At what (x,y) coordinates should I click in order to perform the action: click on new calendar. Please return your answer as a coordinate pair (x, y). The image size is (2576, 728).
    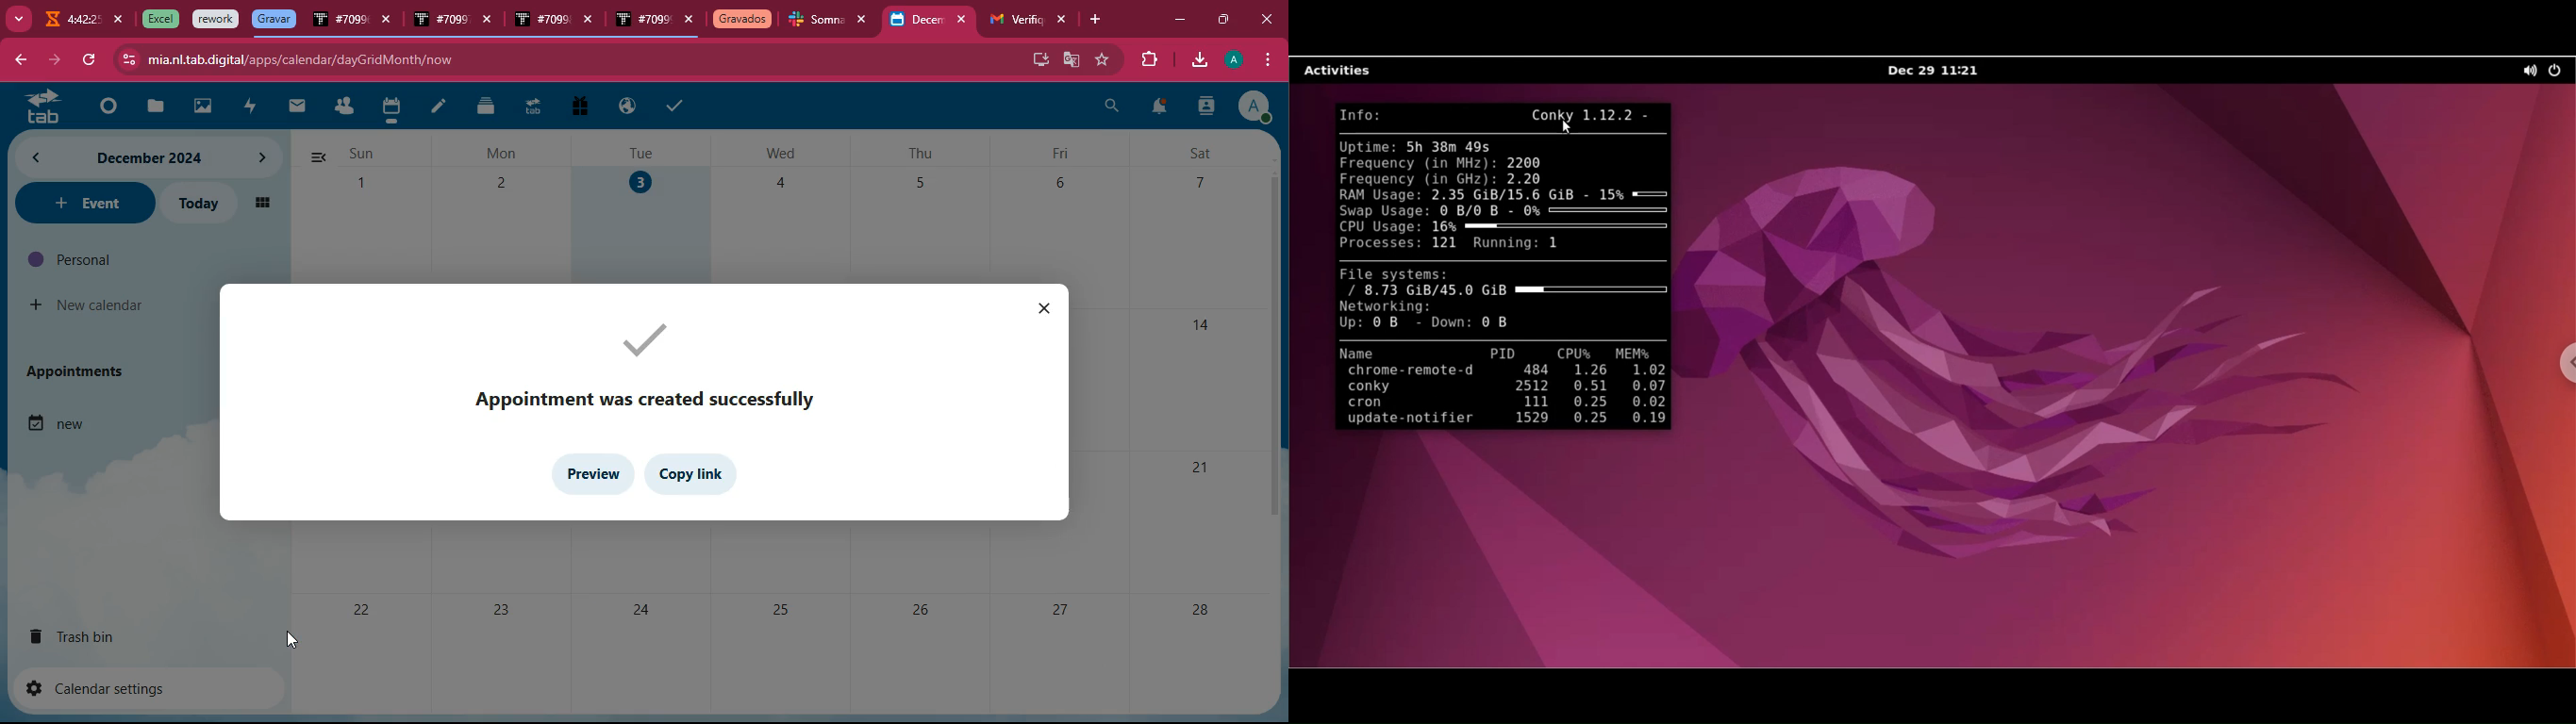
    Looking at the image, I should click on (89, 305).